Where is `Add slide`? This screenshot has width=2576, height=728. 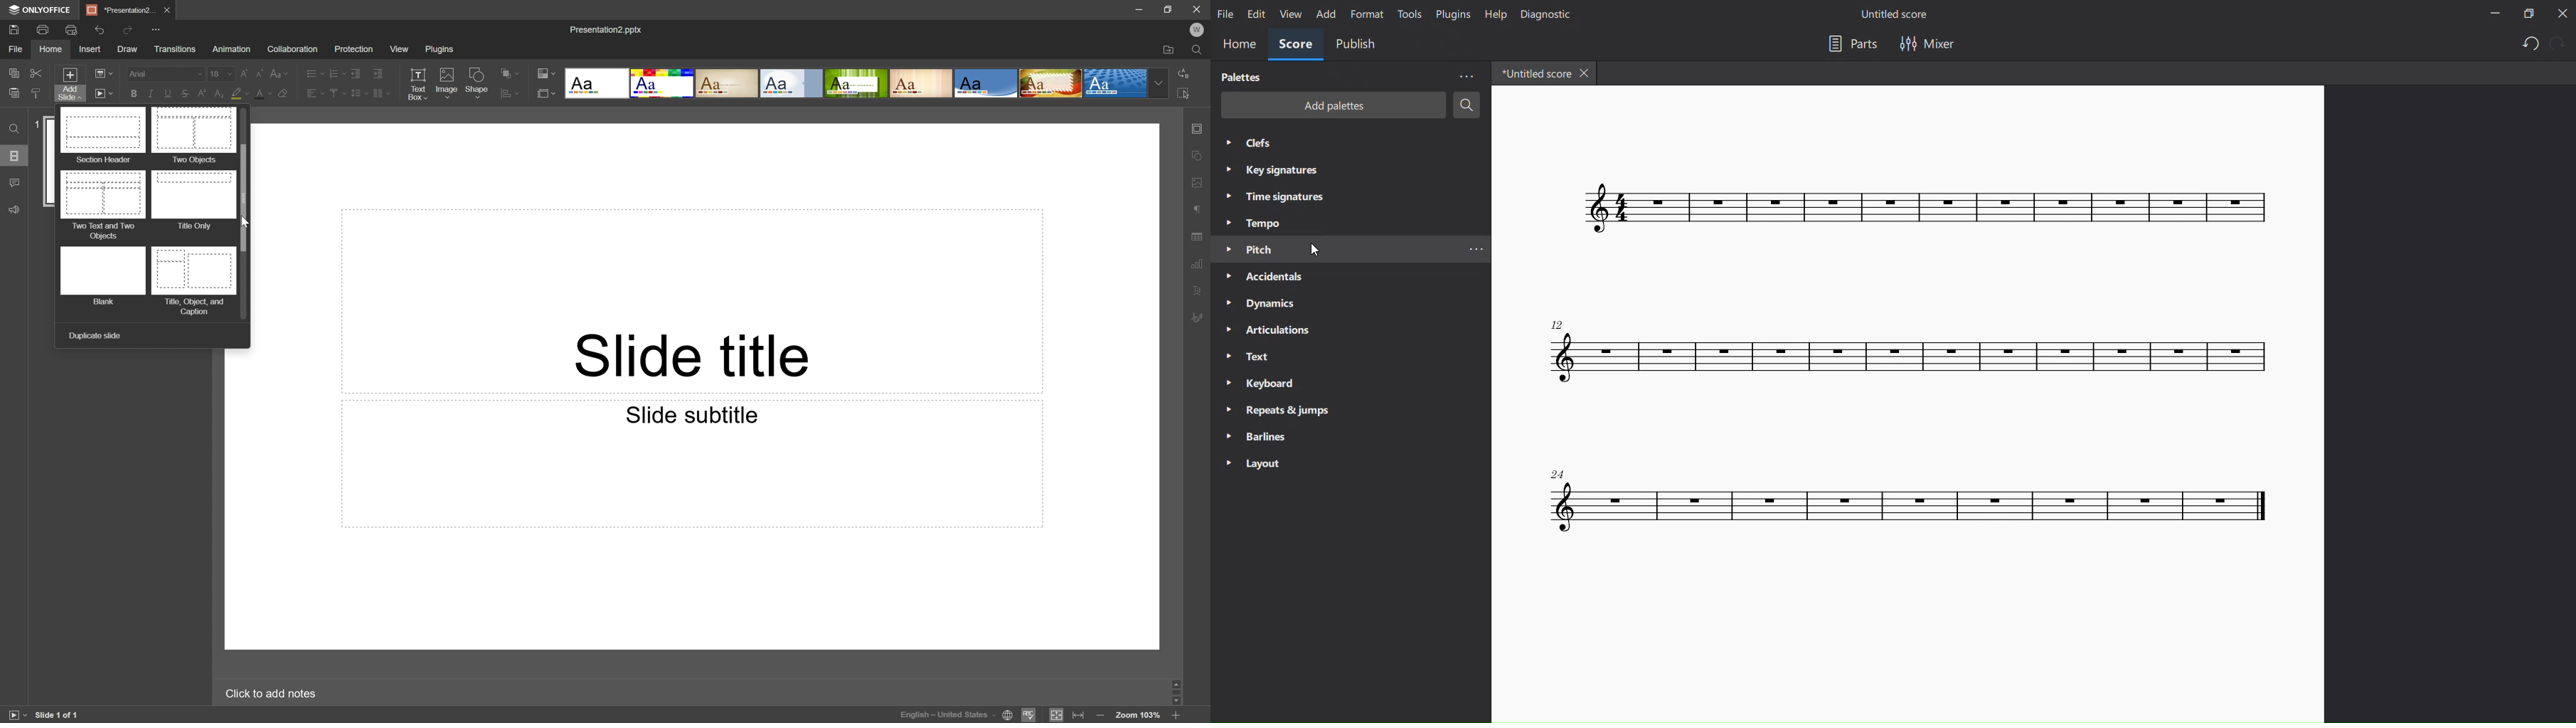 Add slide is located at coordinates (68, 84).